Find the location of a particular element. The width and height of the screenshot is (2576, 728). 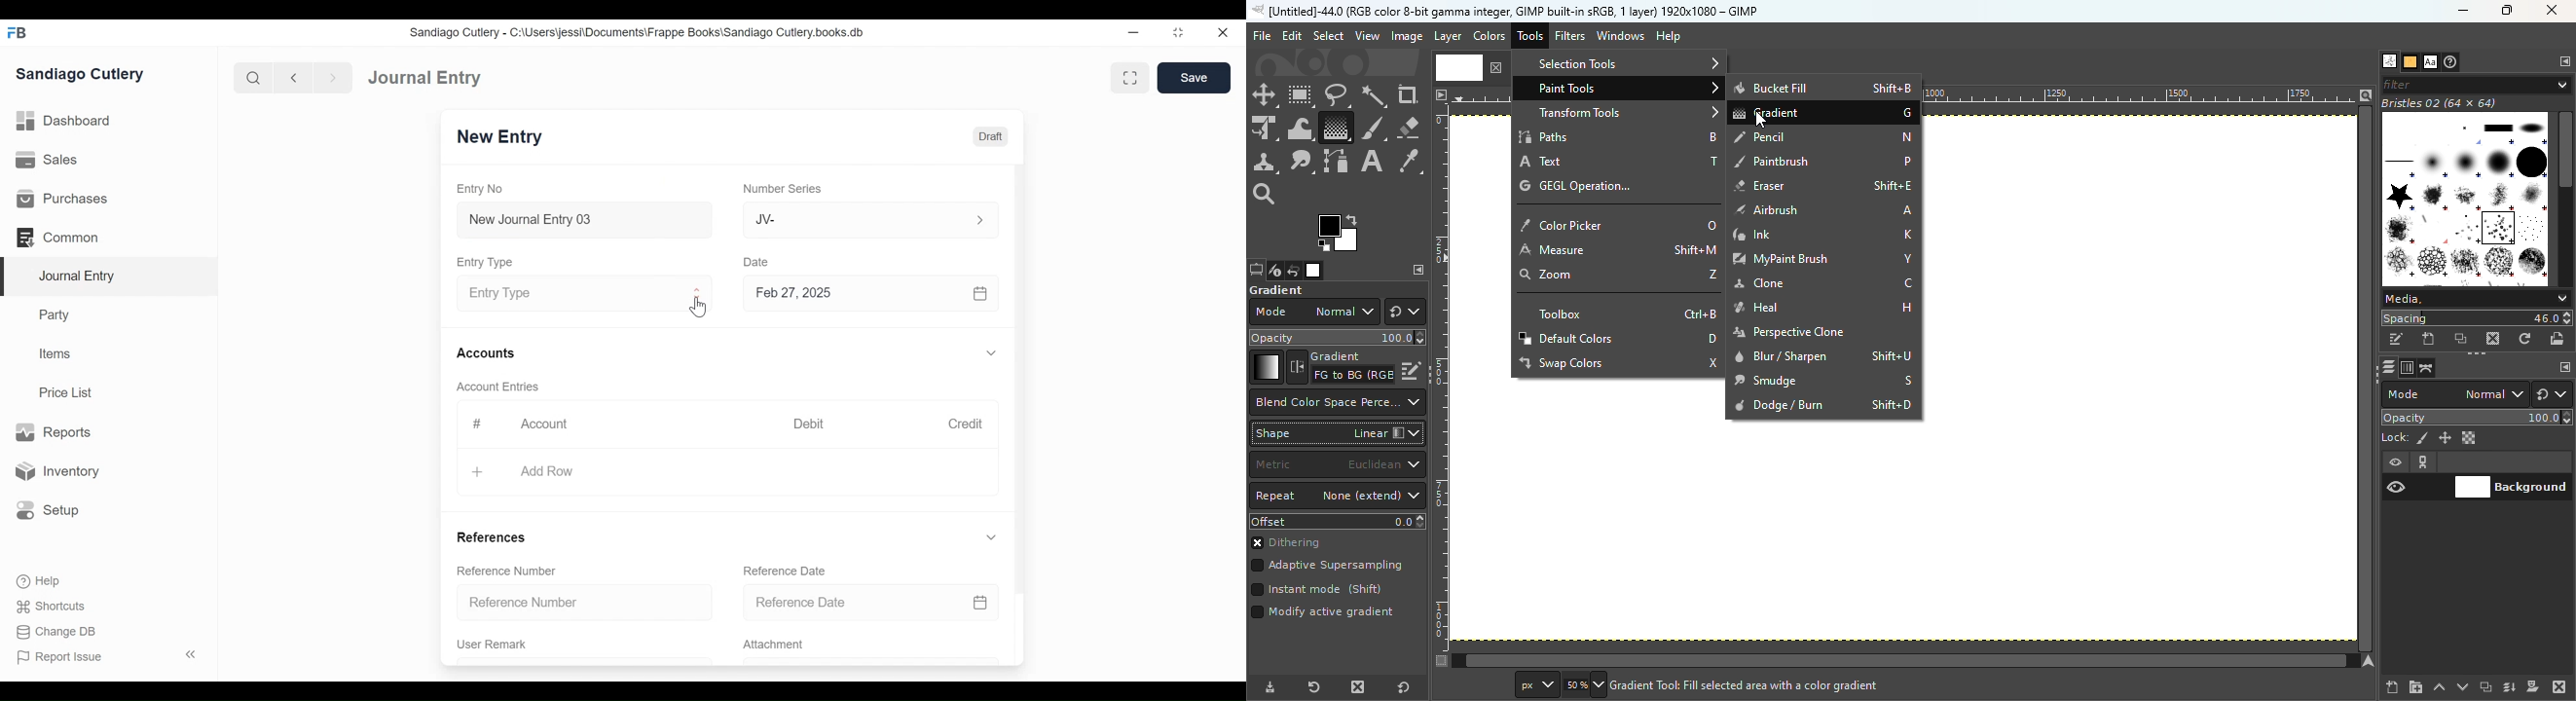

Toggle between form and full width is located at coordinates (1130, 77).